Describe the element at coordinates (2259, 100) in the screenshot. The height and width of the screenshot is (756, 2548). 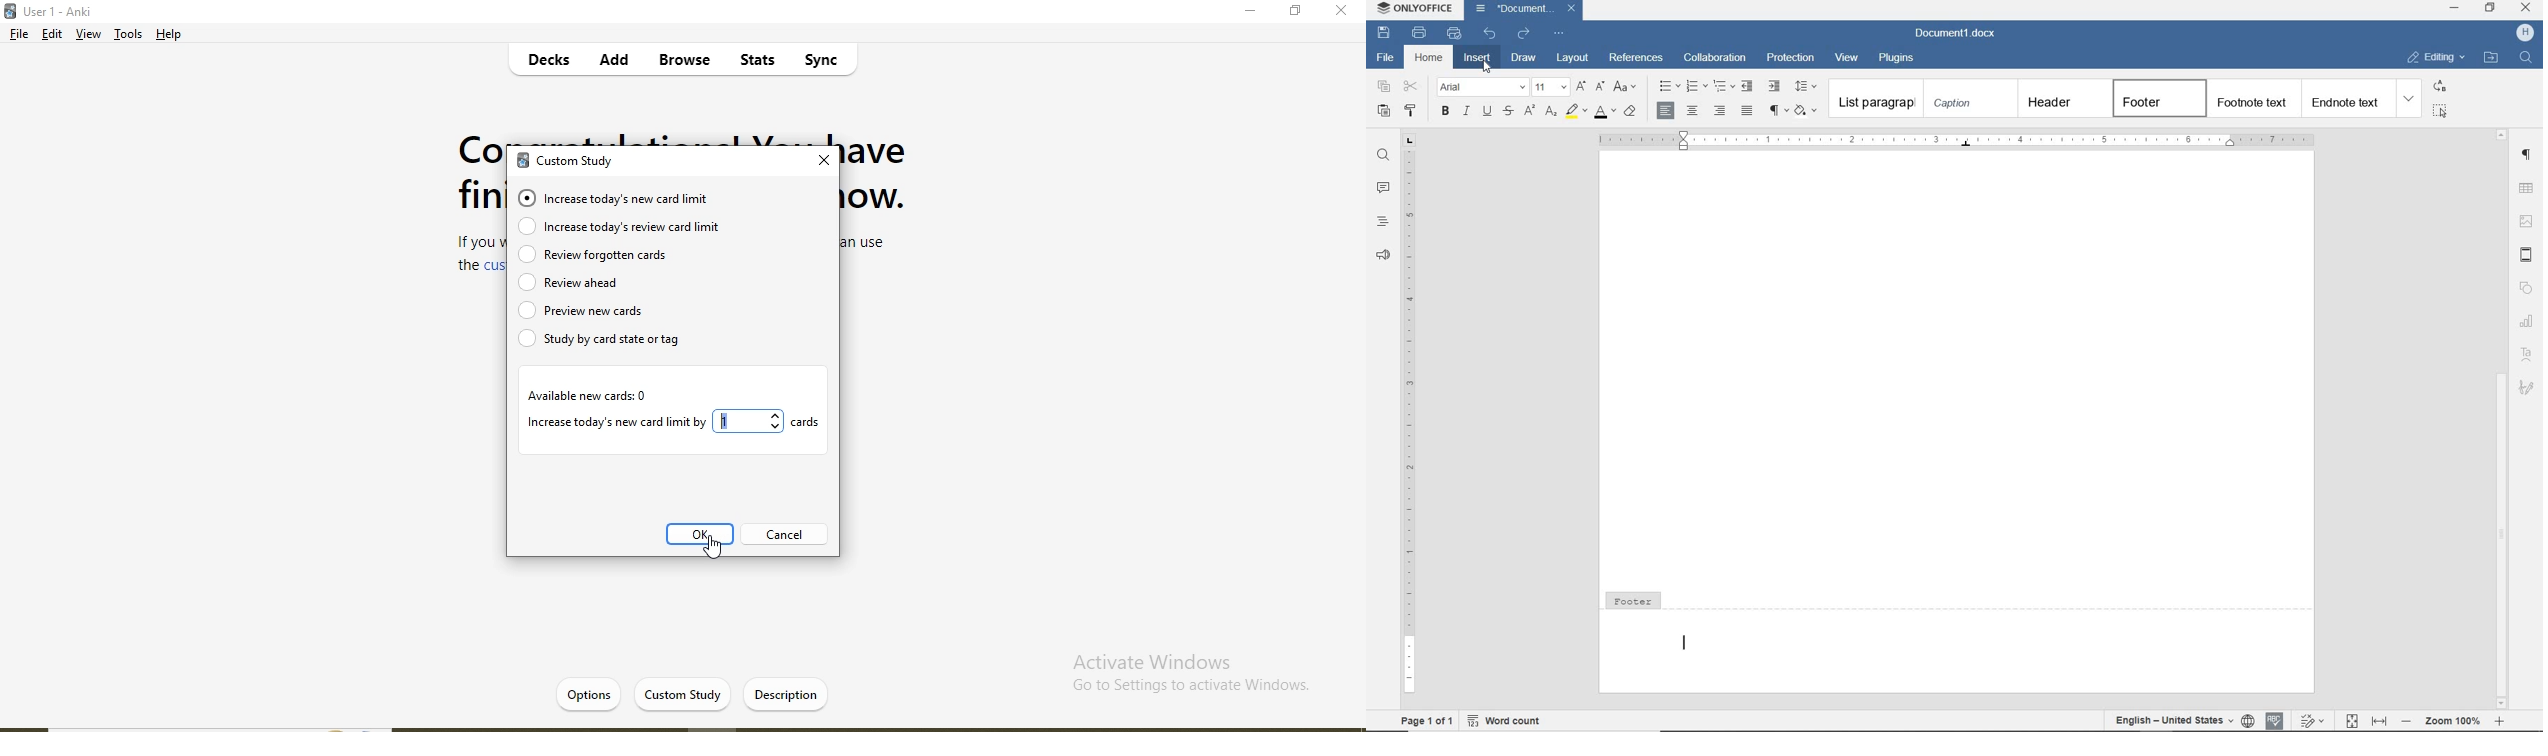
I see `footnote text` at that location.